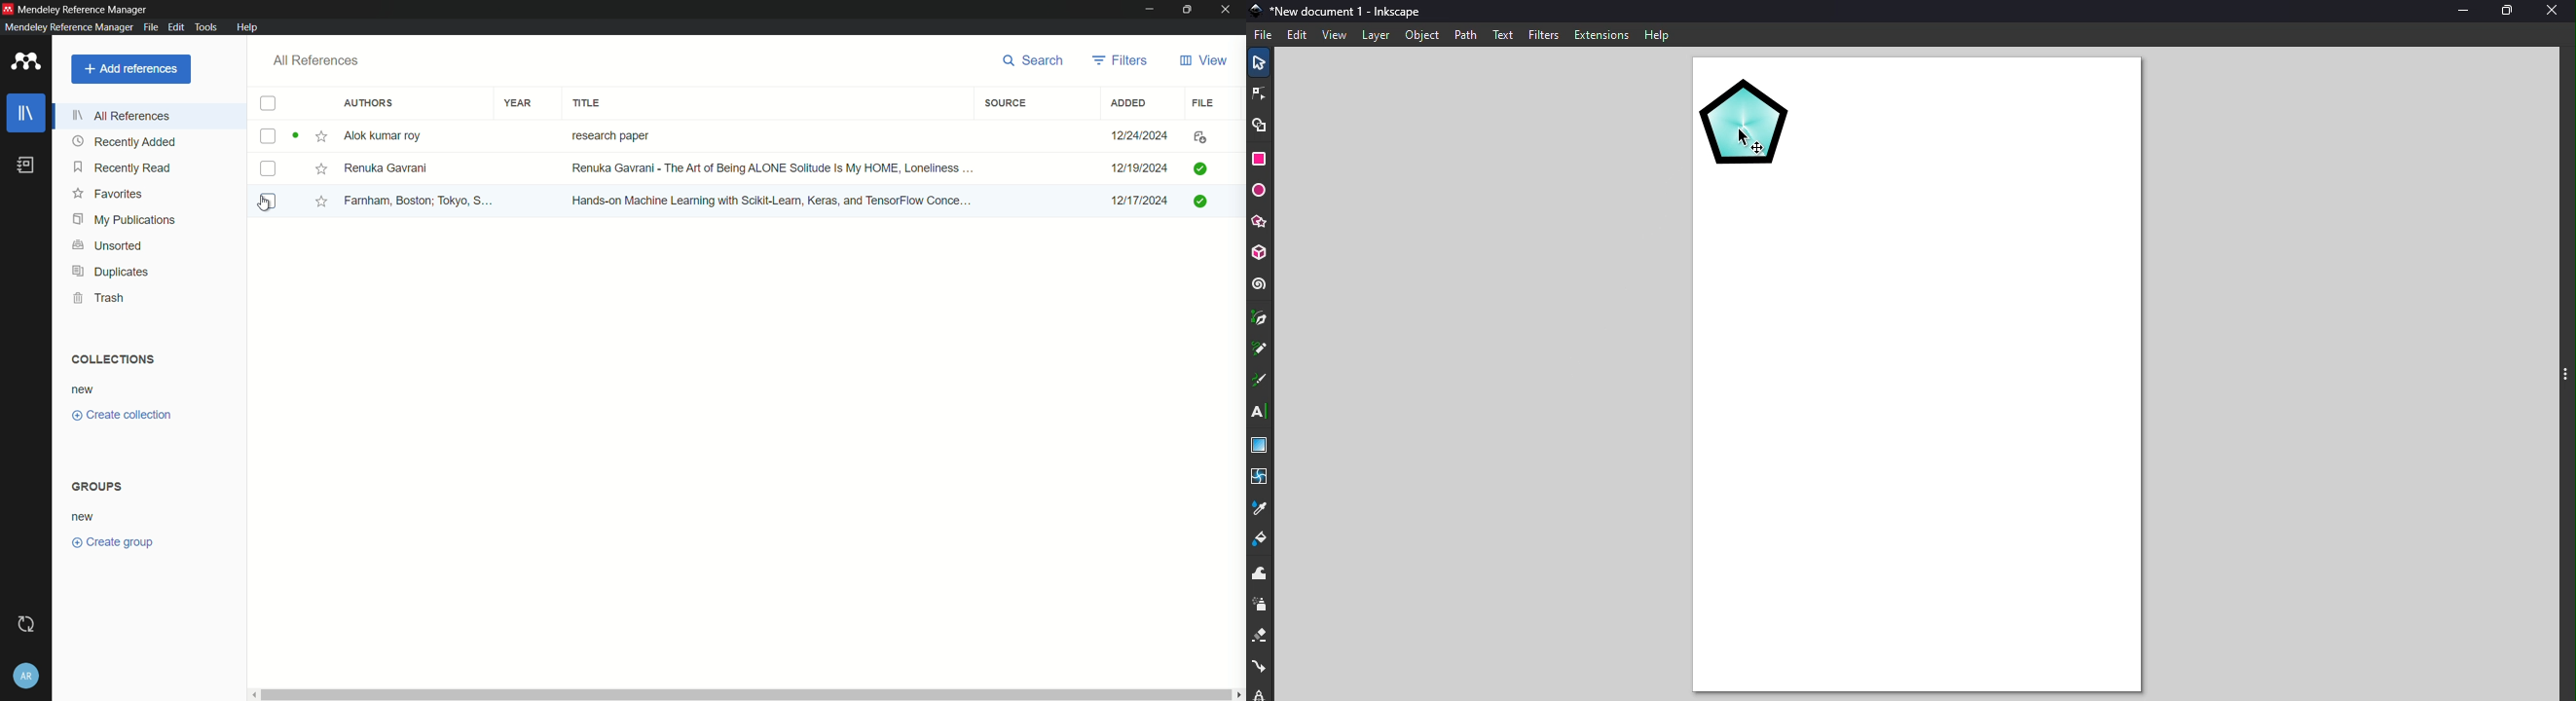 This screenshot has height=728, width=2576. I want to click on Pencil tool, so click(1259, 348).